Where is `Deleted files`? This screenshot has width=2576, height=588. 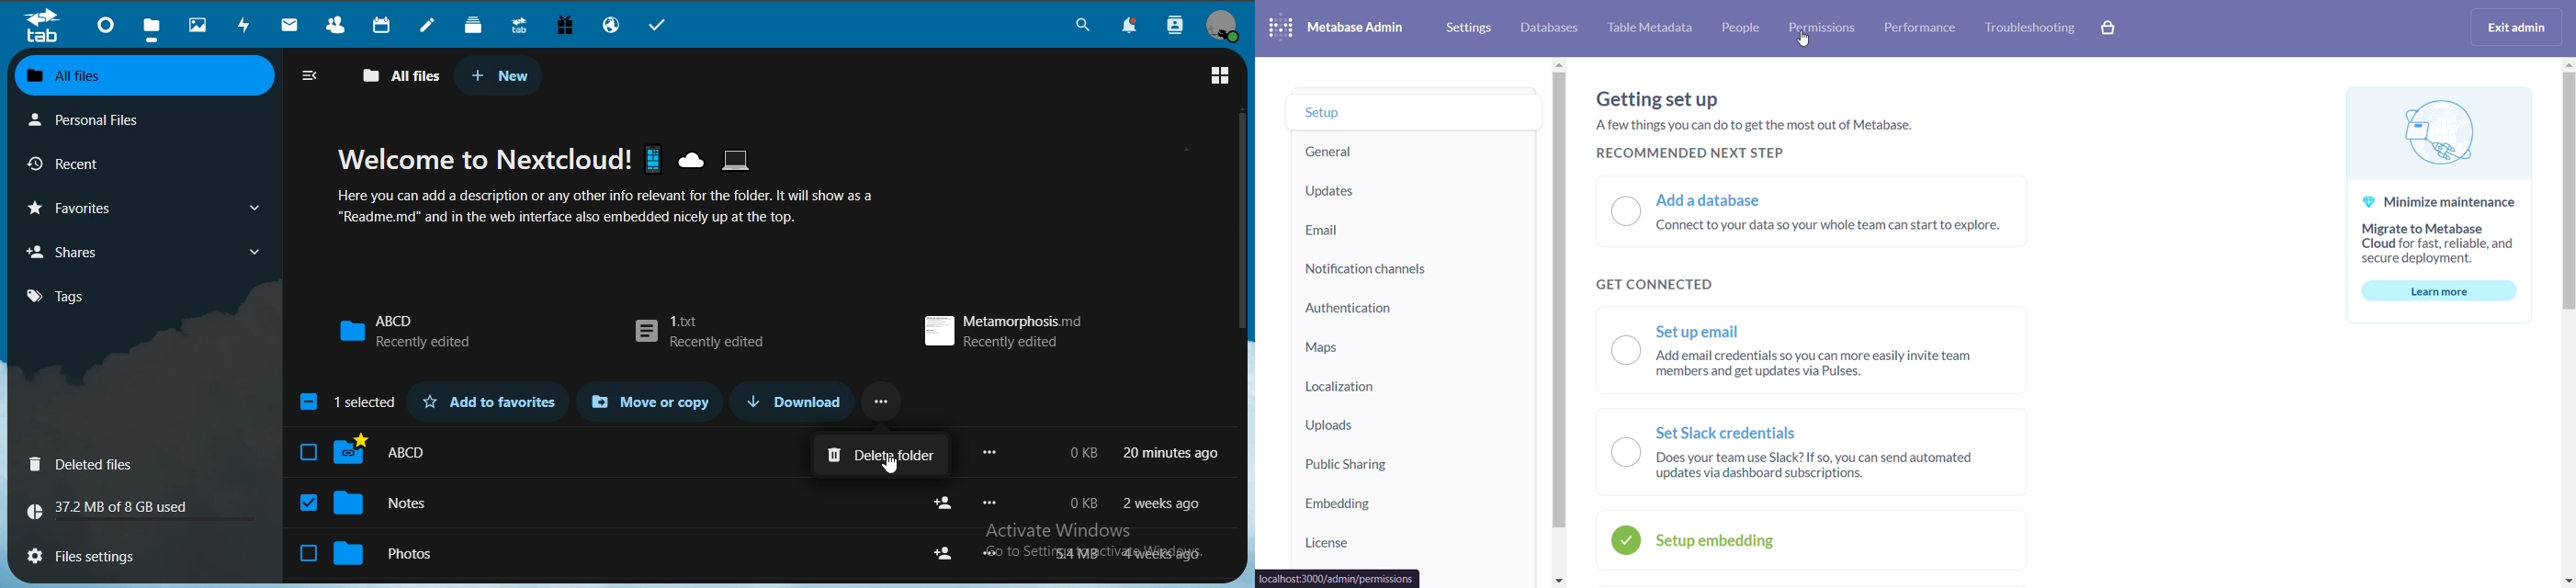 Deleted files is located at coordinates (106, 464).